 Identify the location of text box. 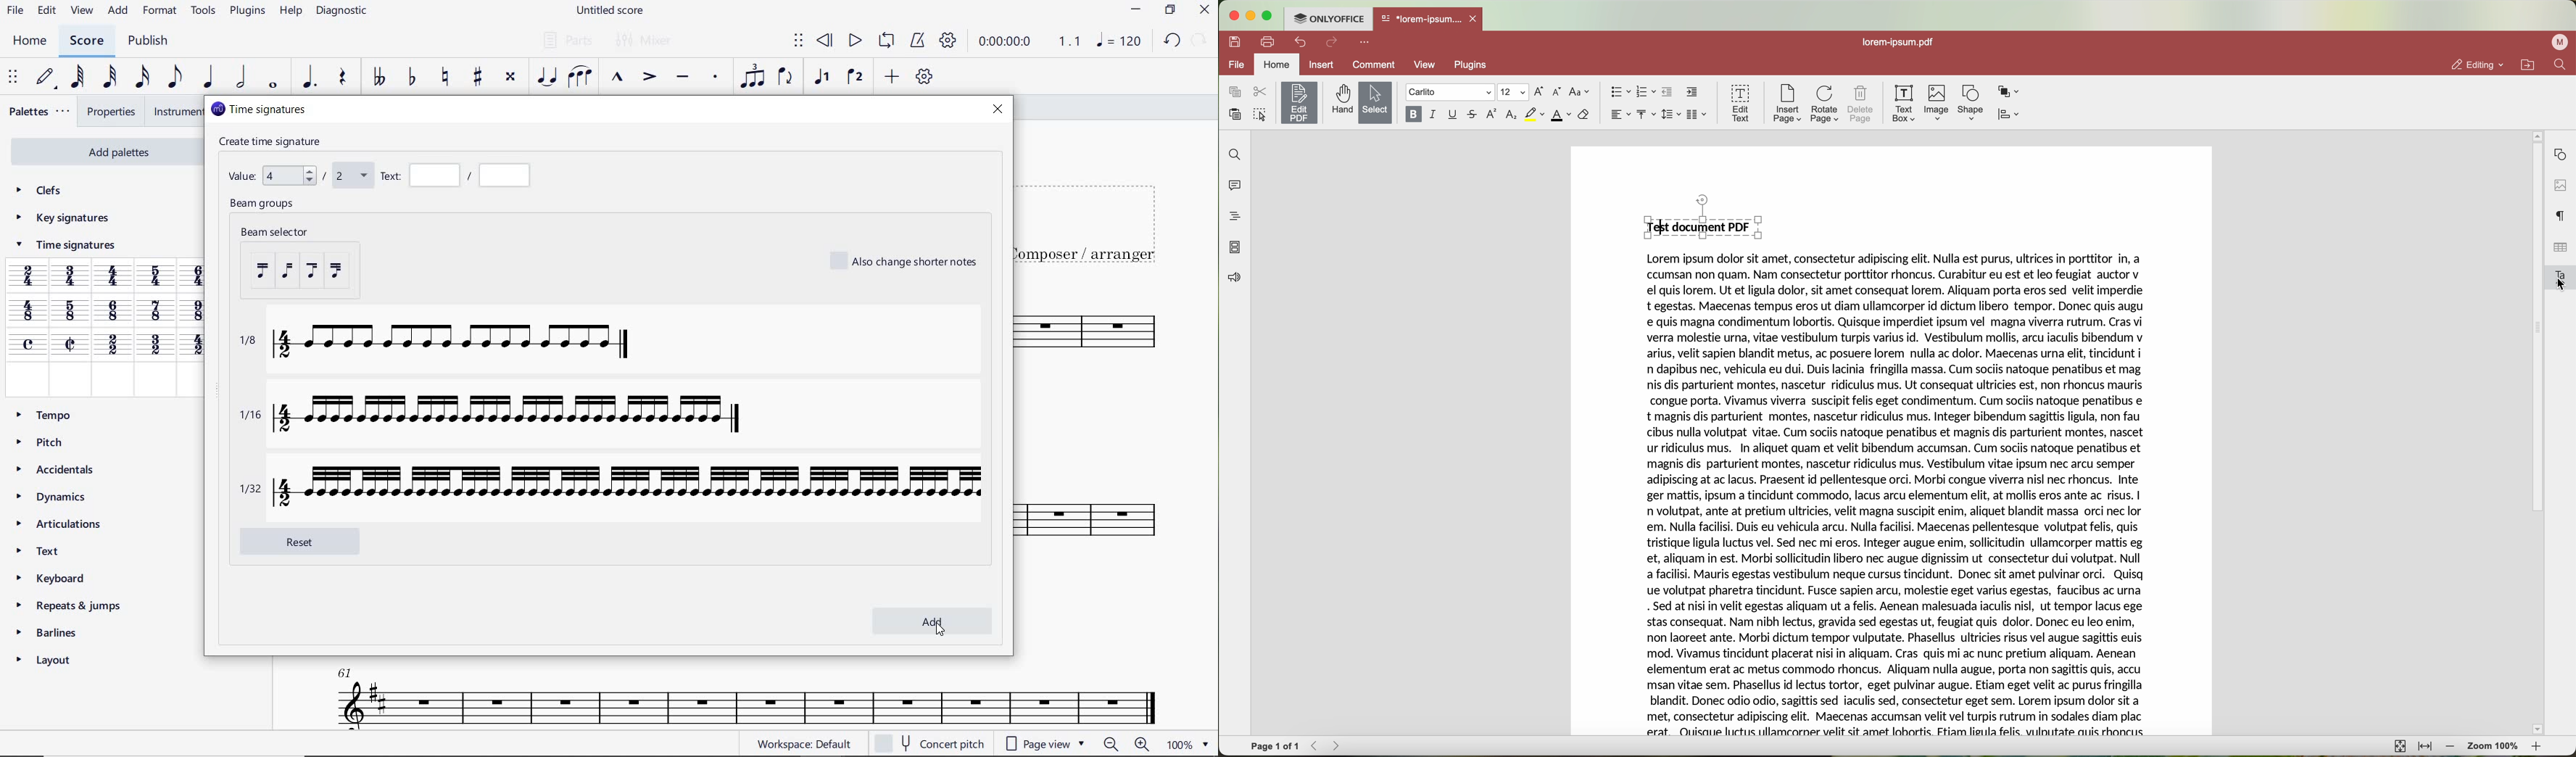
(1906, 103).